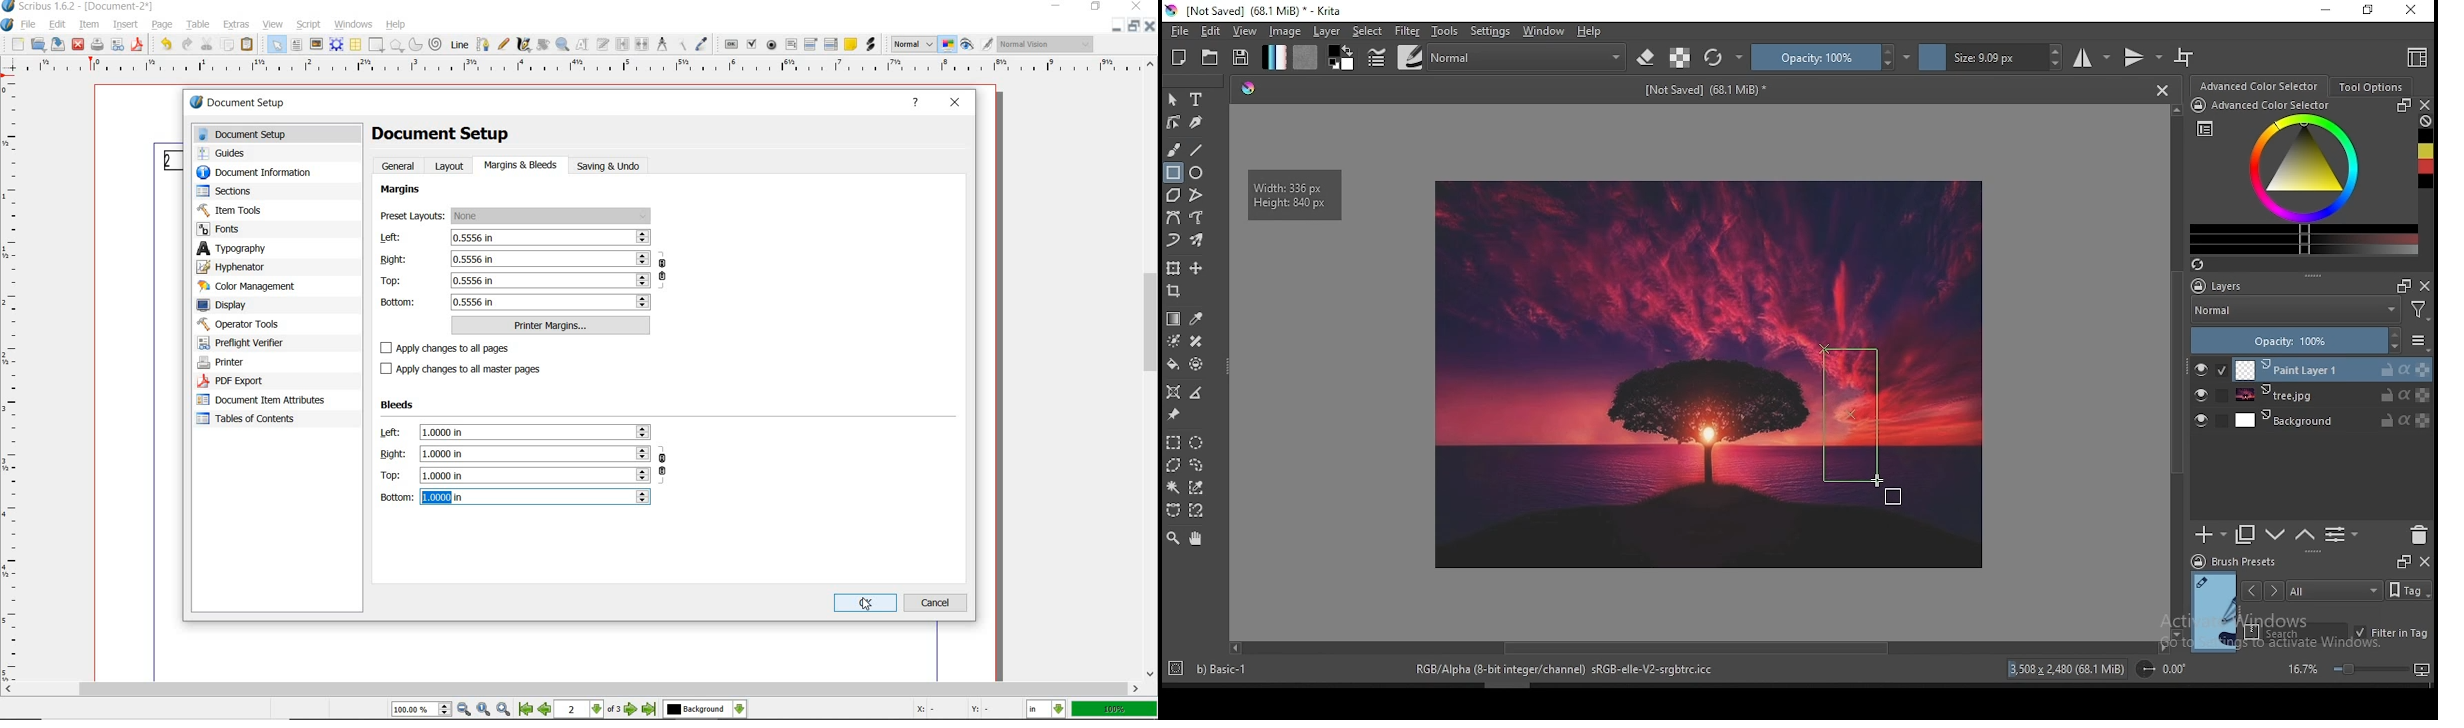 The width and height of the screenshot is (2464, 728). Describe the element at coordinates (732, 45) in the screenshot. I see `pdf push button` at that location.